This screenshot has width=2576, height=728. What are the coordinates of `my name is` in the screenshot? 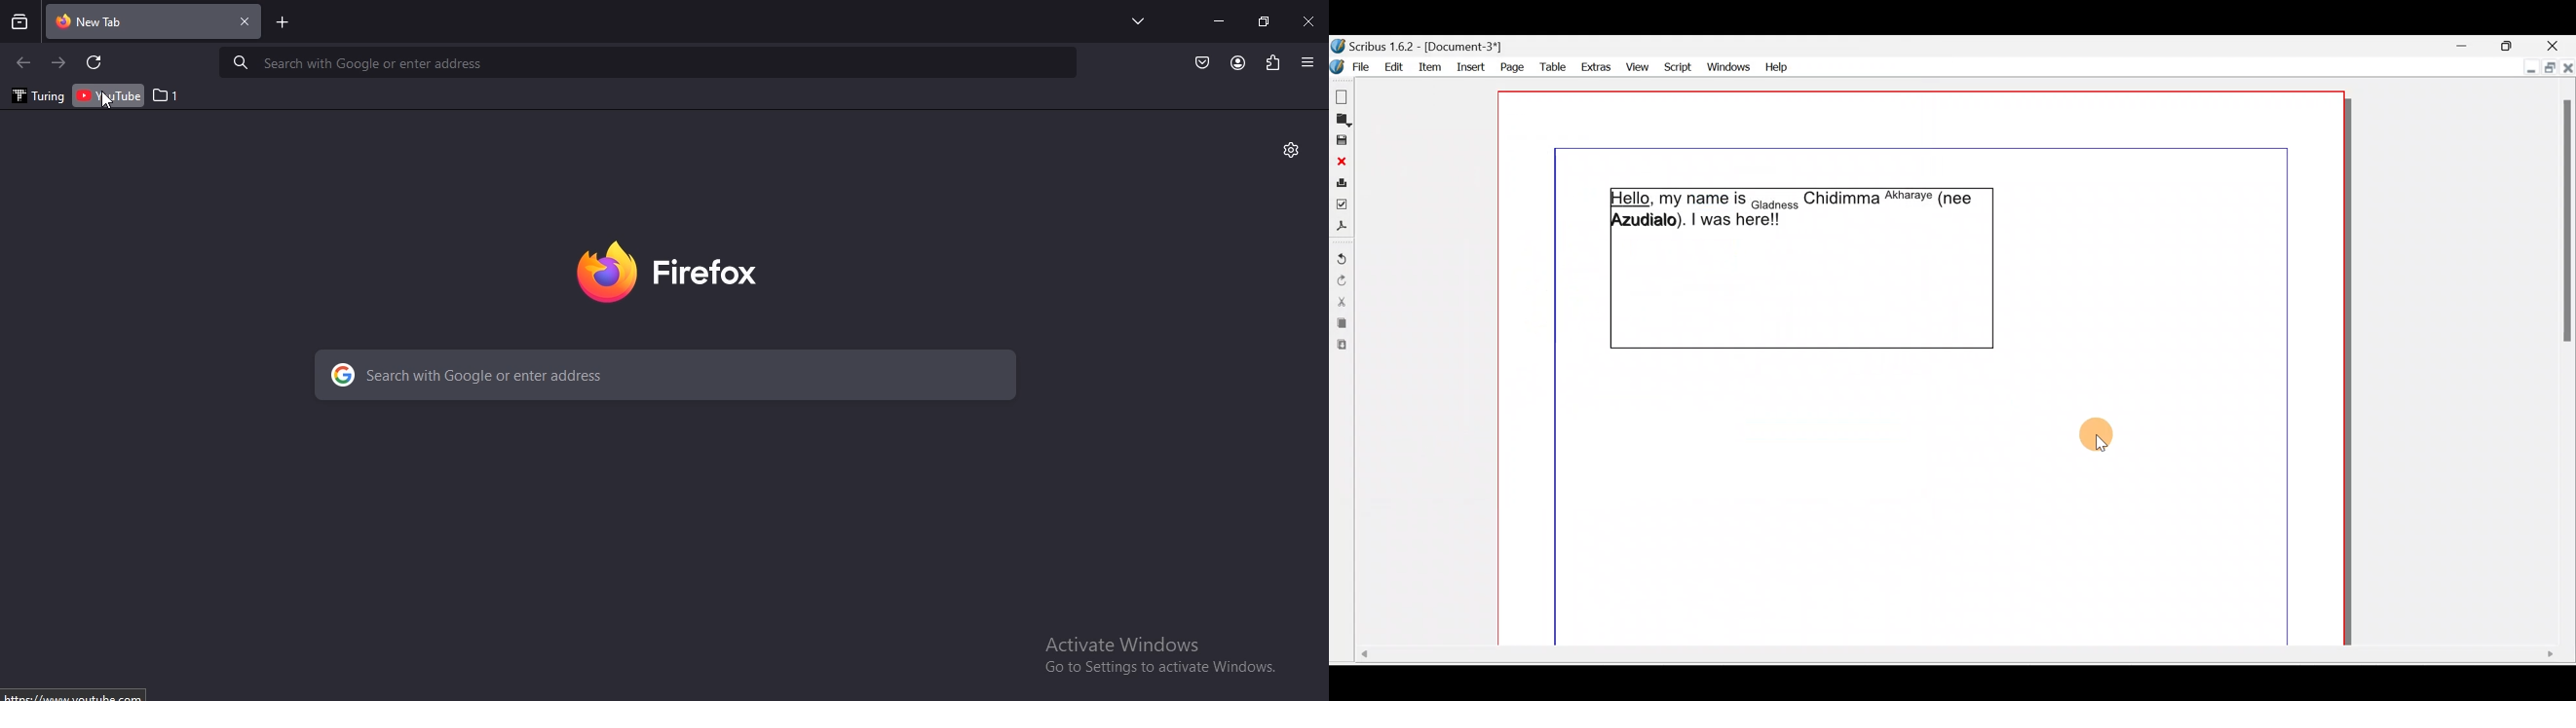 It's located at (1700, 199).